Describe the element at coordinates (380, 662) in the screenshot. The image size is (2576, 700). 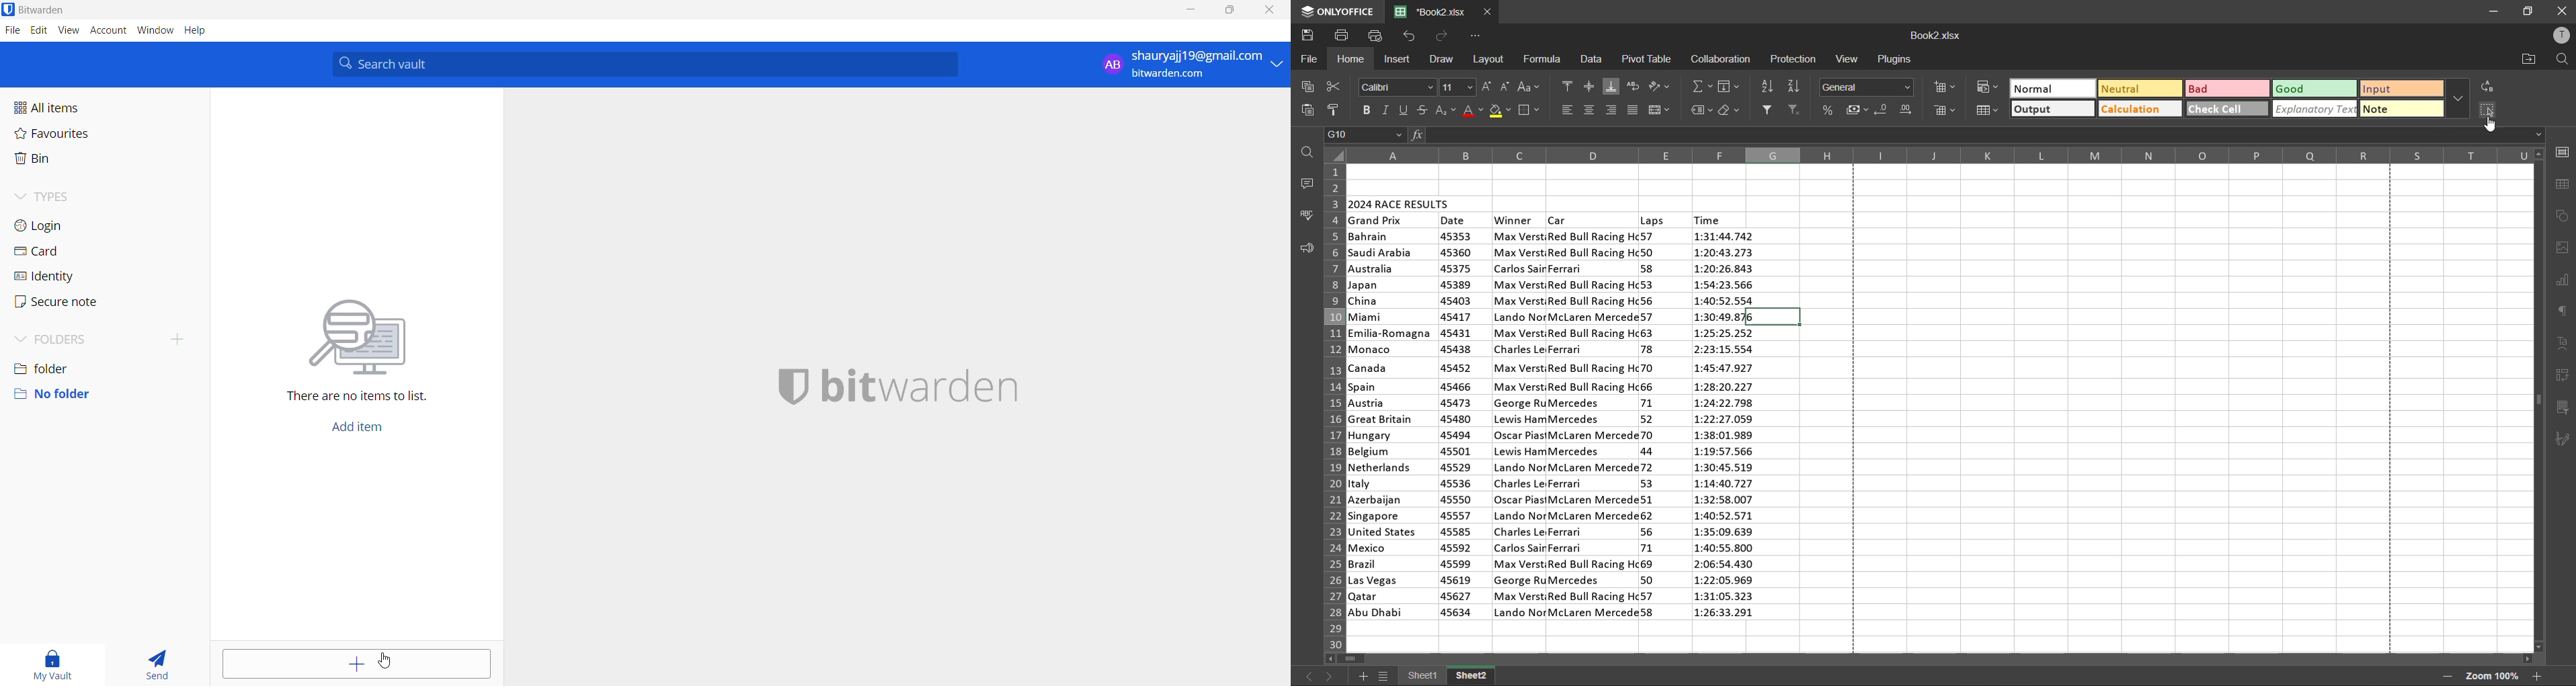
I see `cursor` at that location.